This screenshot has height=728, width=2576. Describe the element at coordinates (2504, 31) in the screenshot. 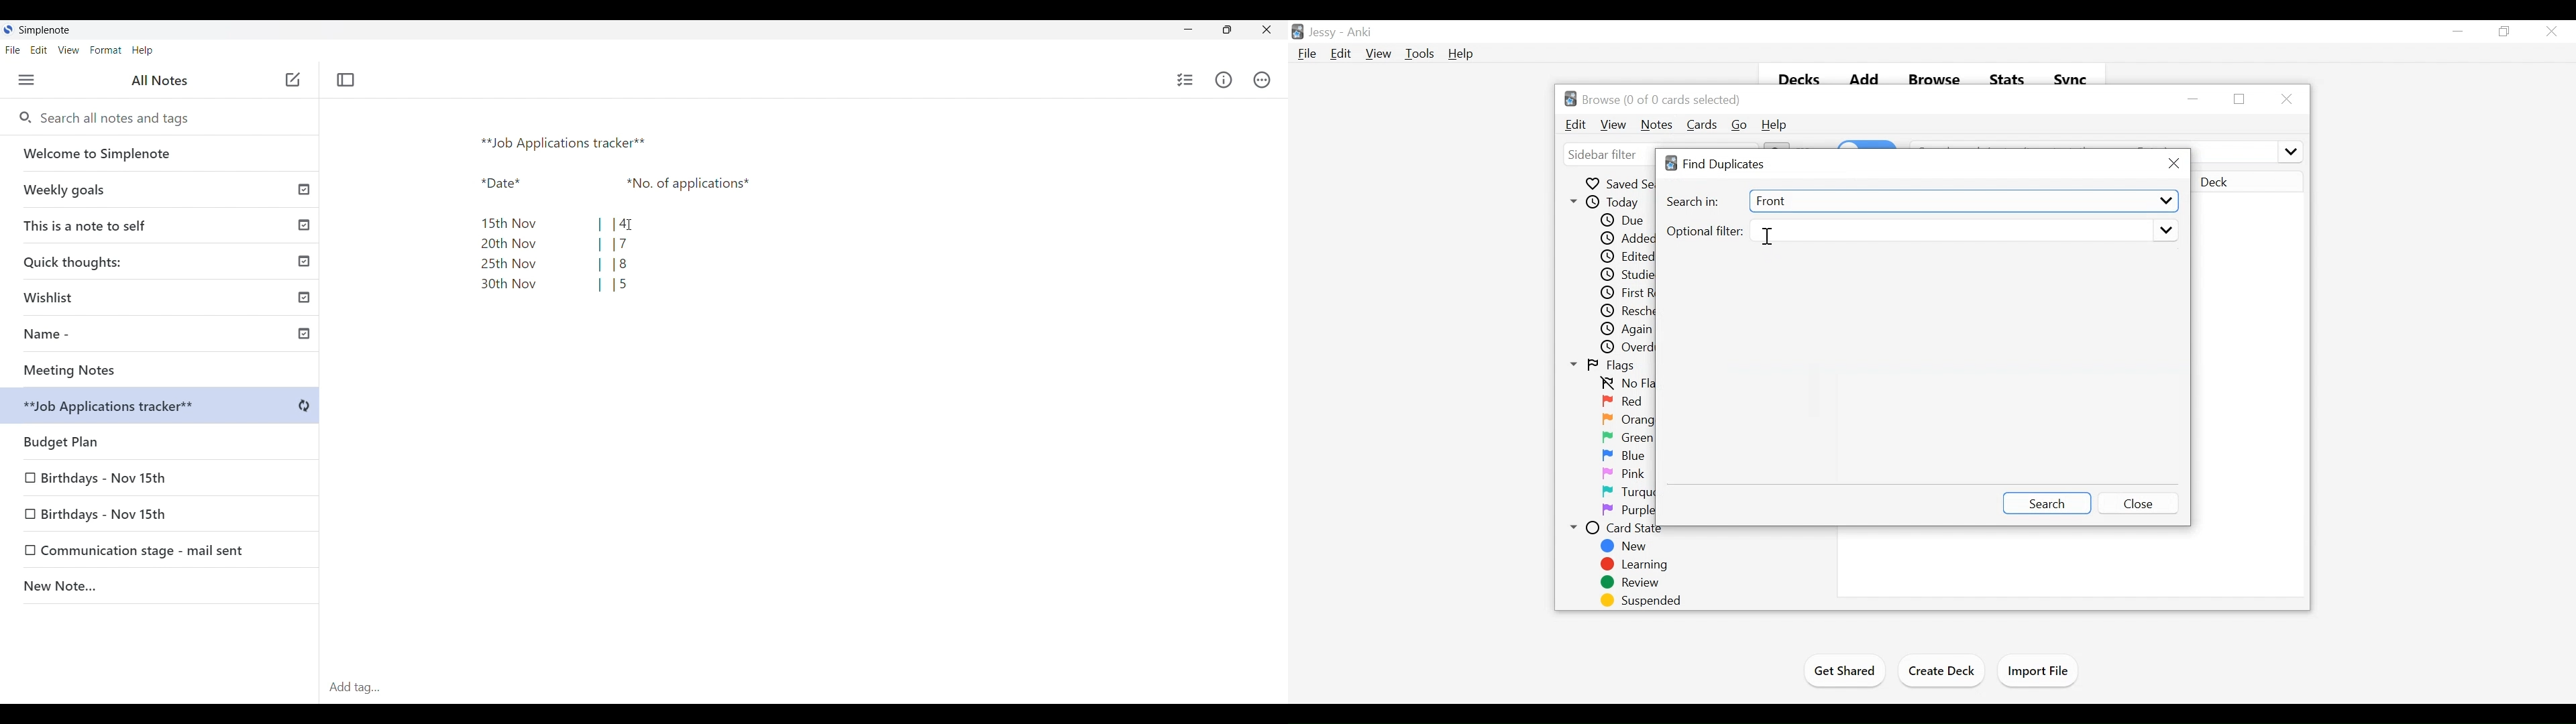

I see `Restore` at that location.